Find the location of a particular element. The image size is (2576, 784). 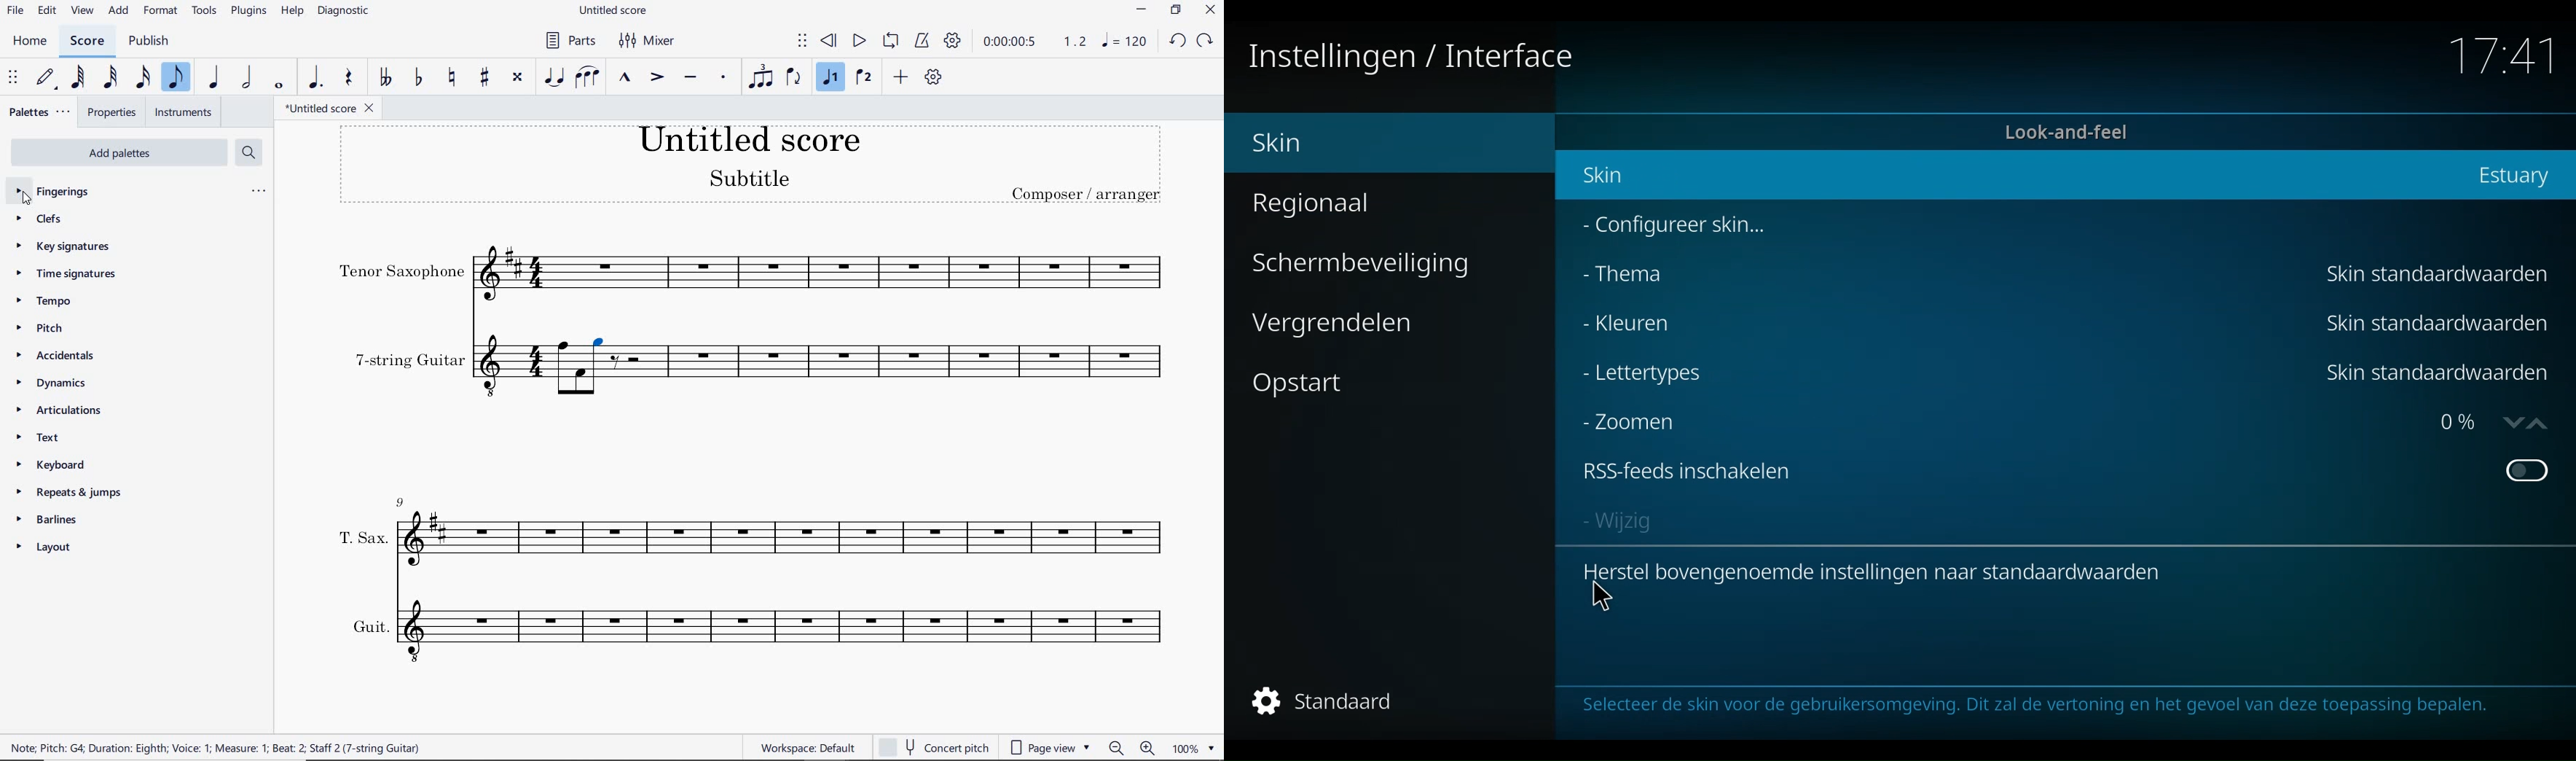

TIME SIGNATURES is located at coordinates (74, 275).